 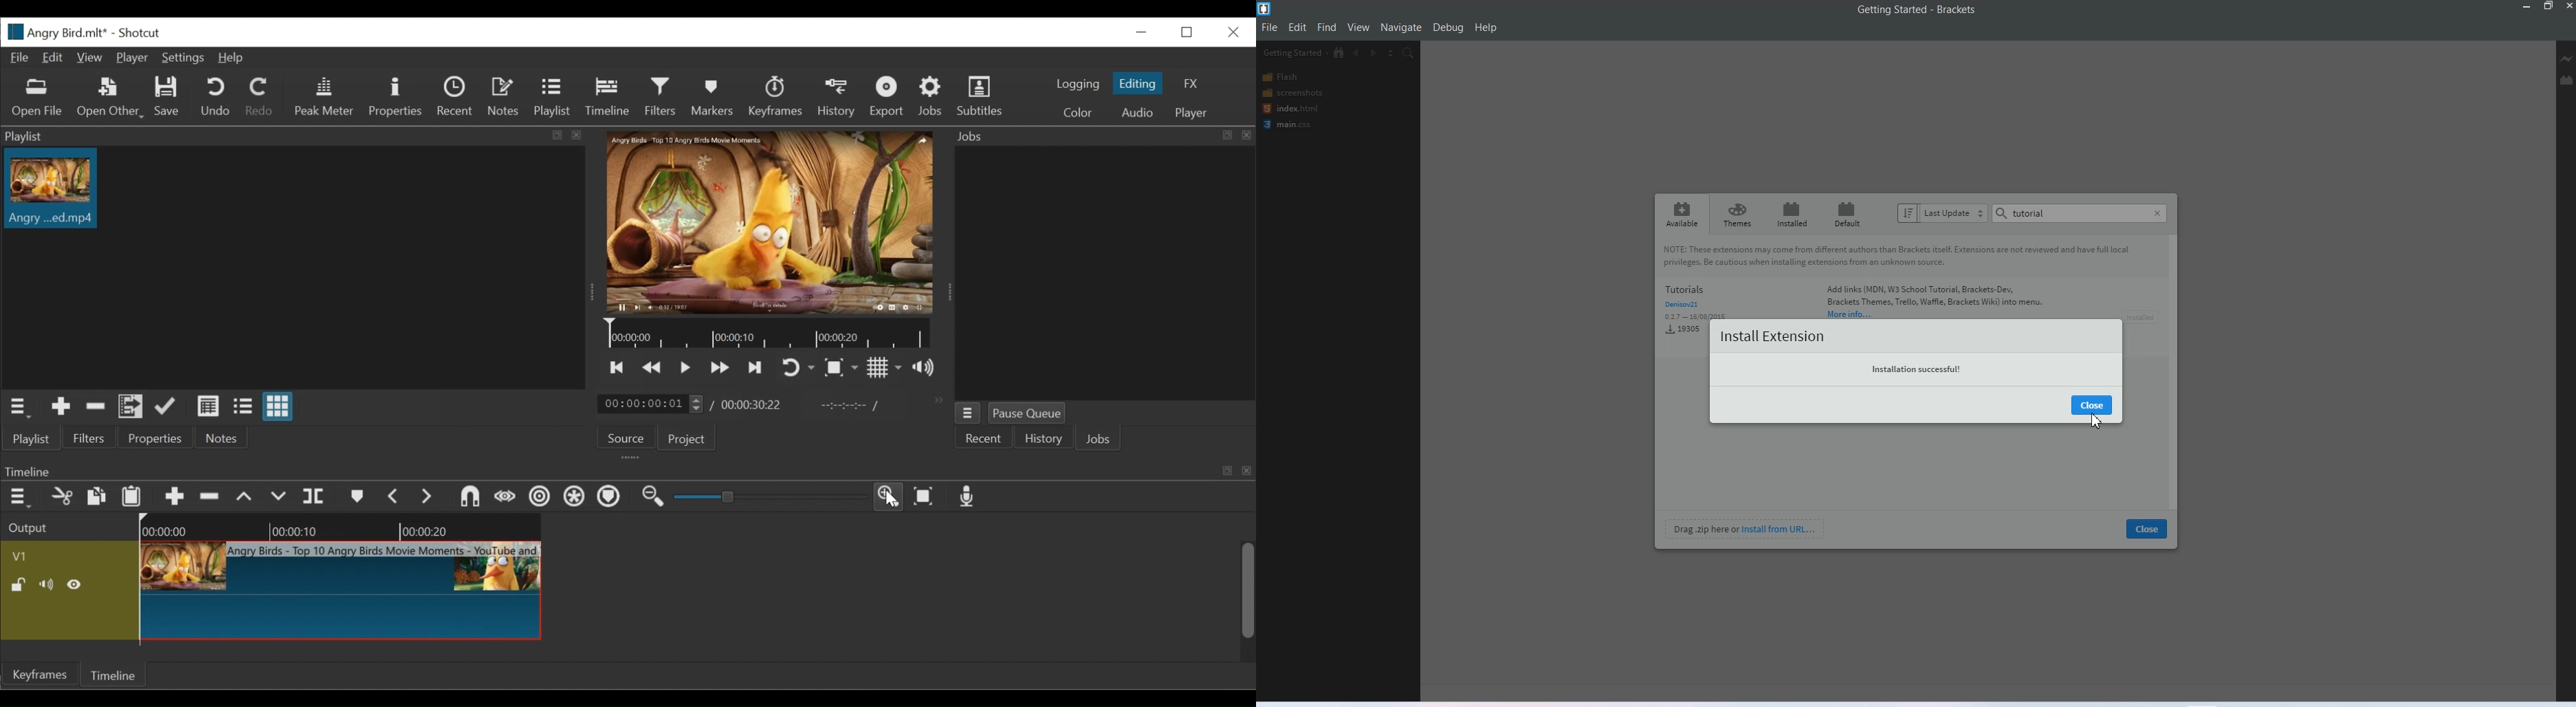 I want to click on Recent, so click(x=983, y=438).